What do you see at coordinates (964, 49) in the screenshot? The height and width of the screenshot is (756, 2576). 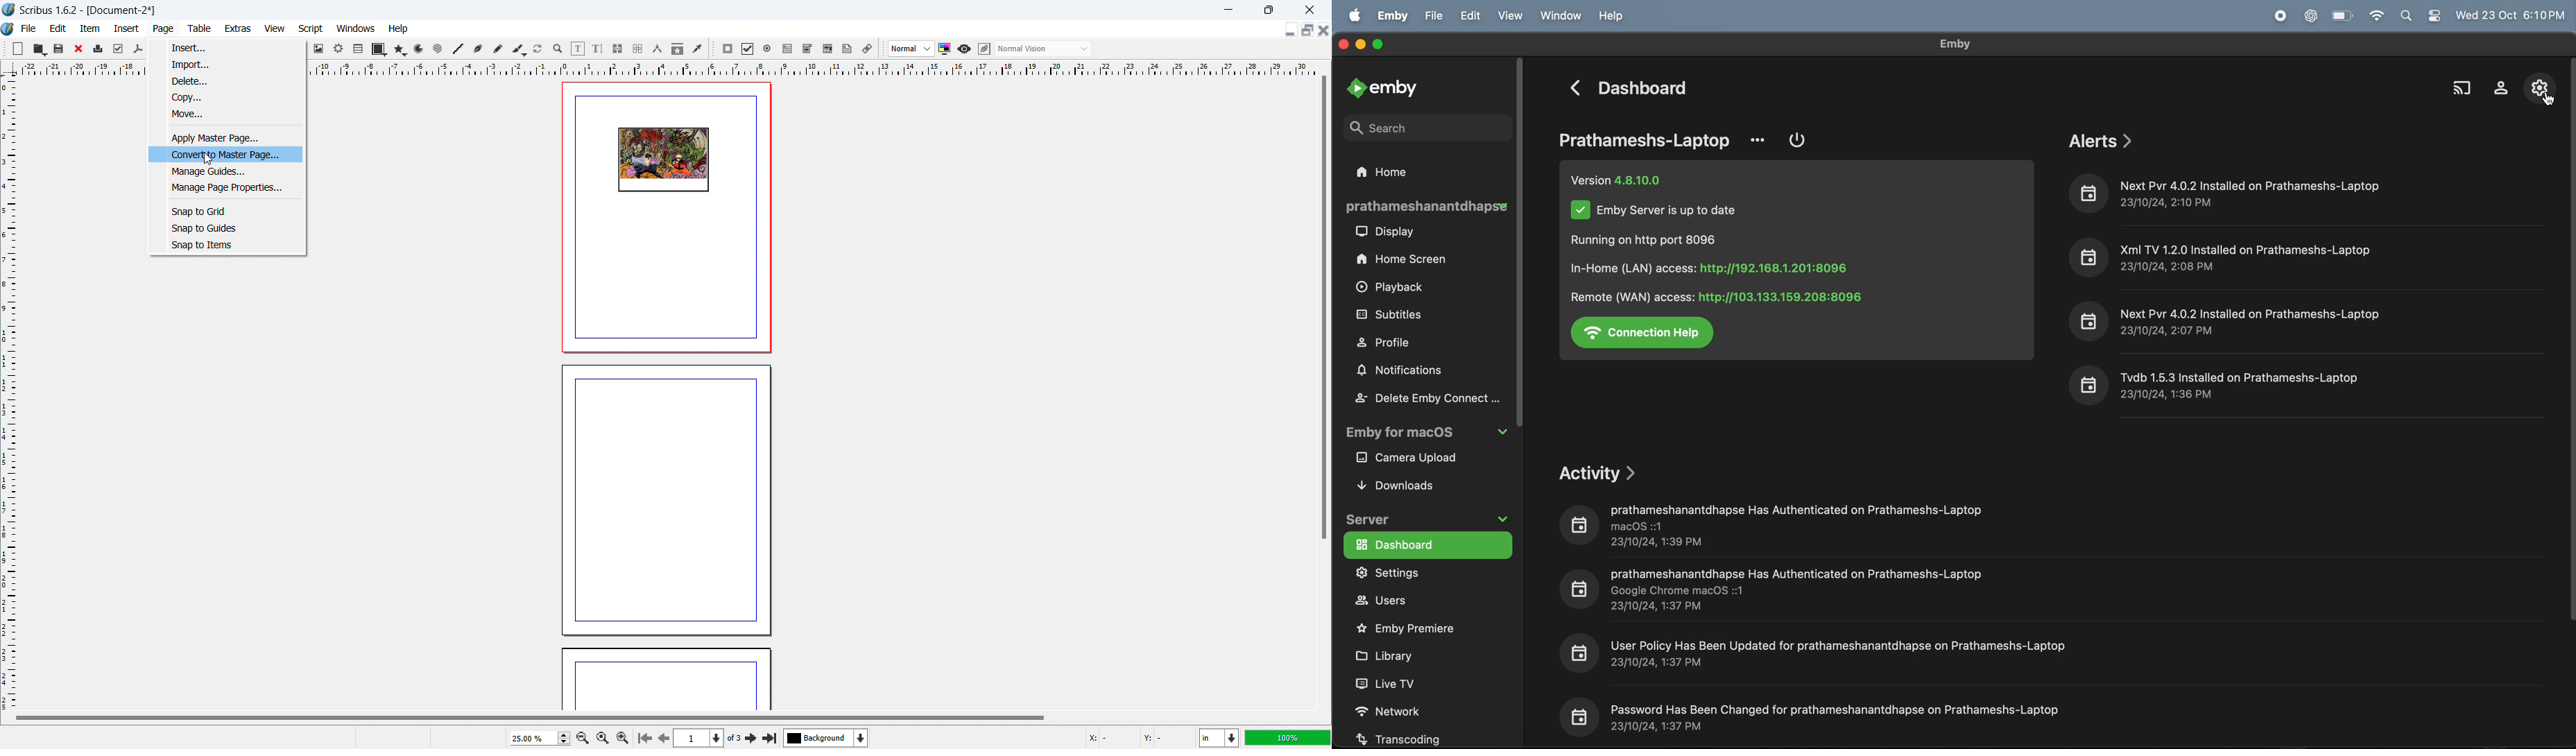 I see `preview mode` at bounding box center [964, 49].